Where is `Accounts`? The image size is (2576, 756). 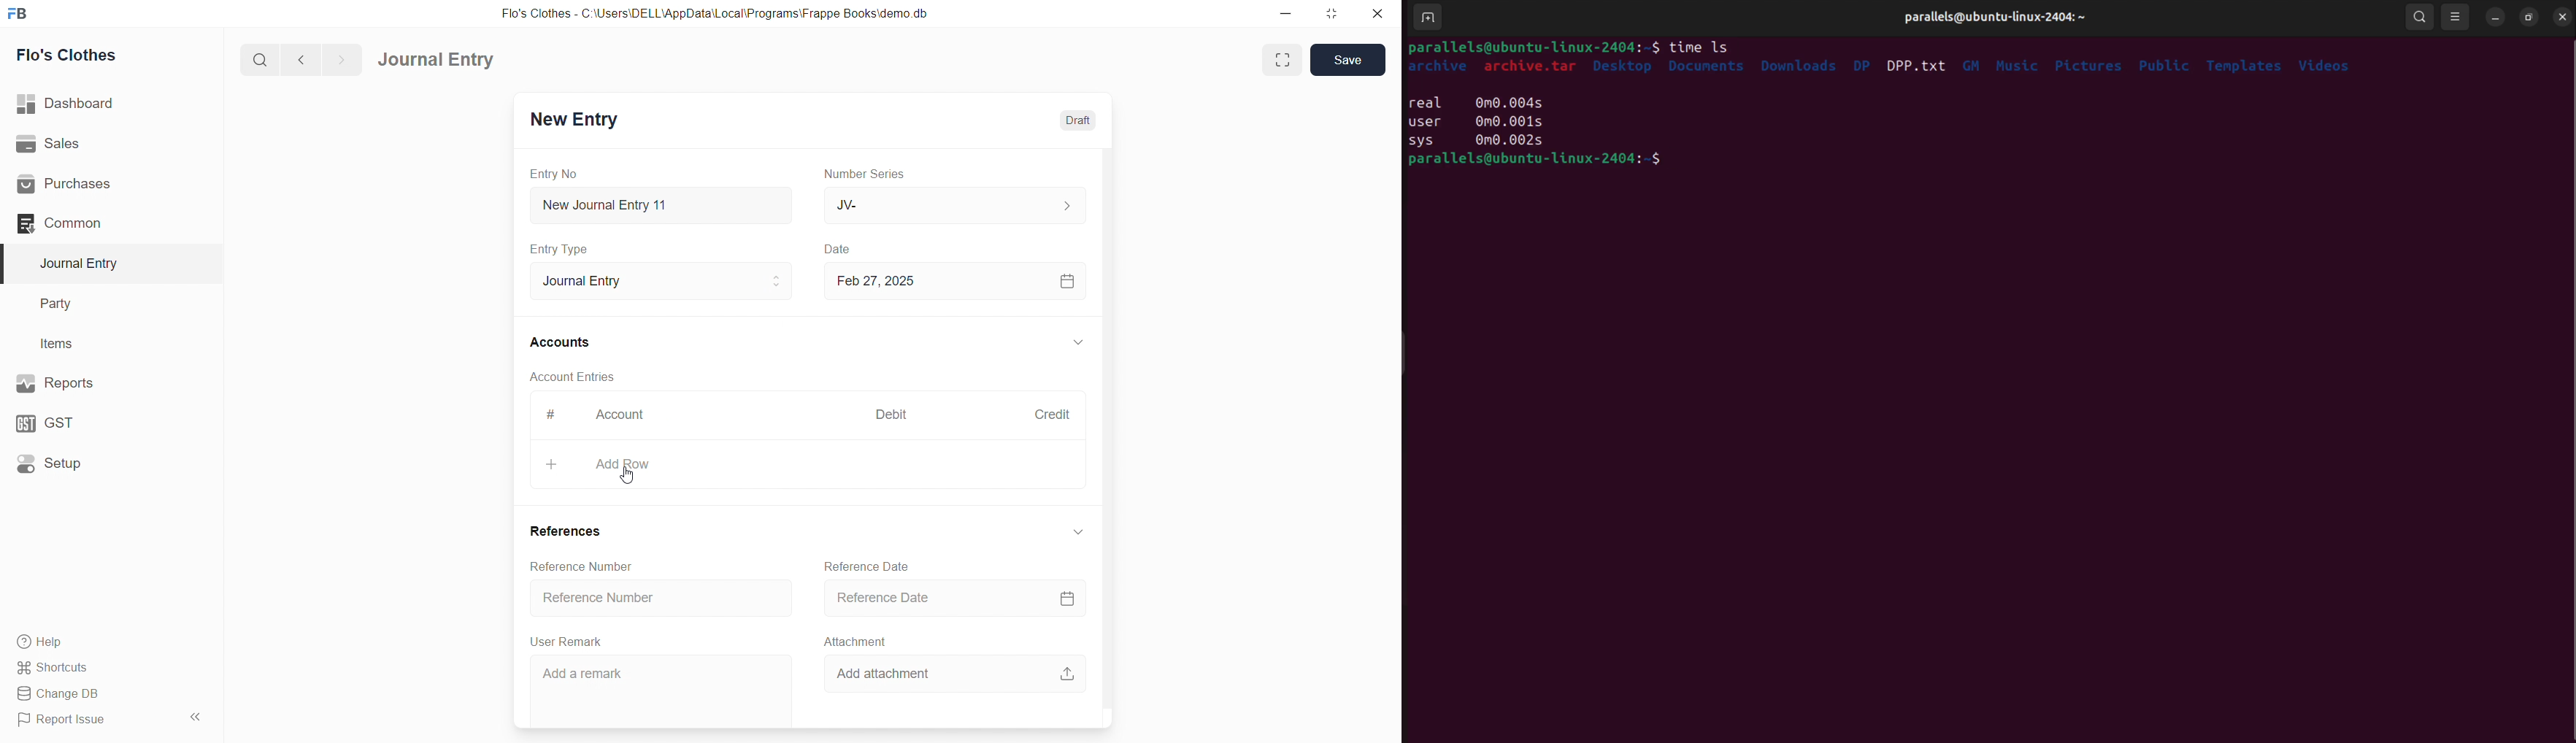 Accounts is located at coordinates (561, 343).